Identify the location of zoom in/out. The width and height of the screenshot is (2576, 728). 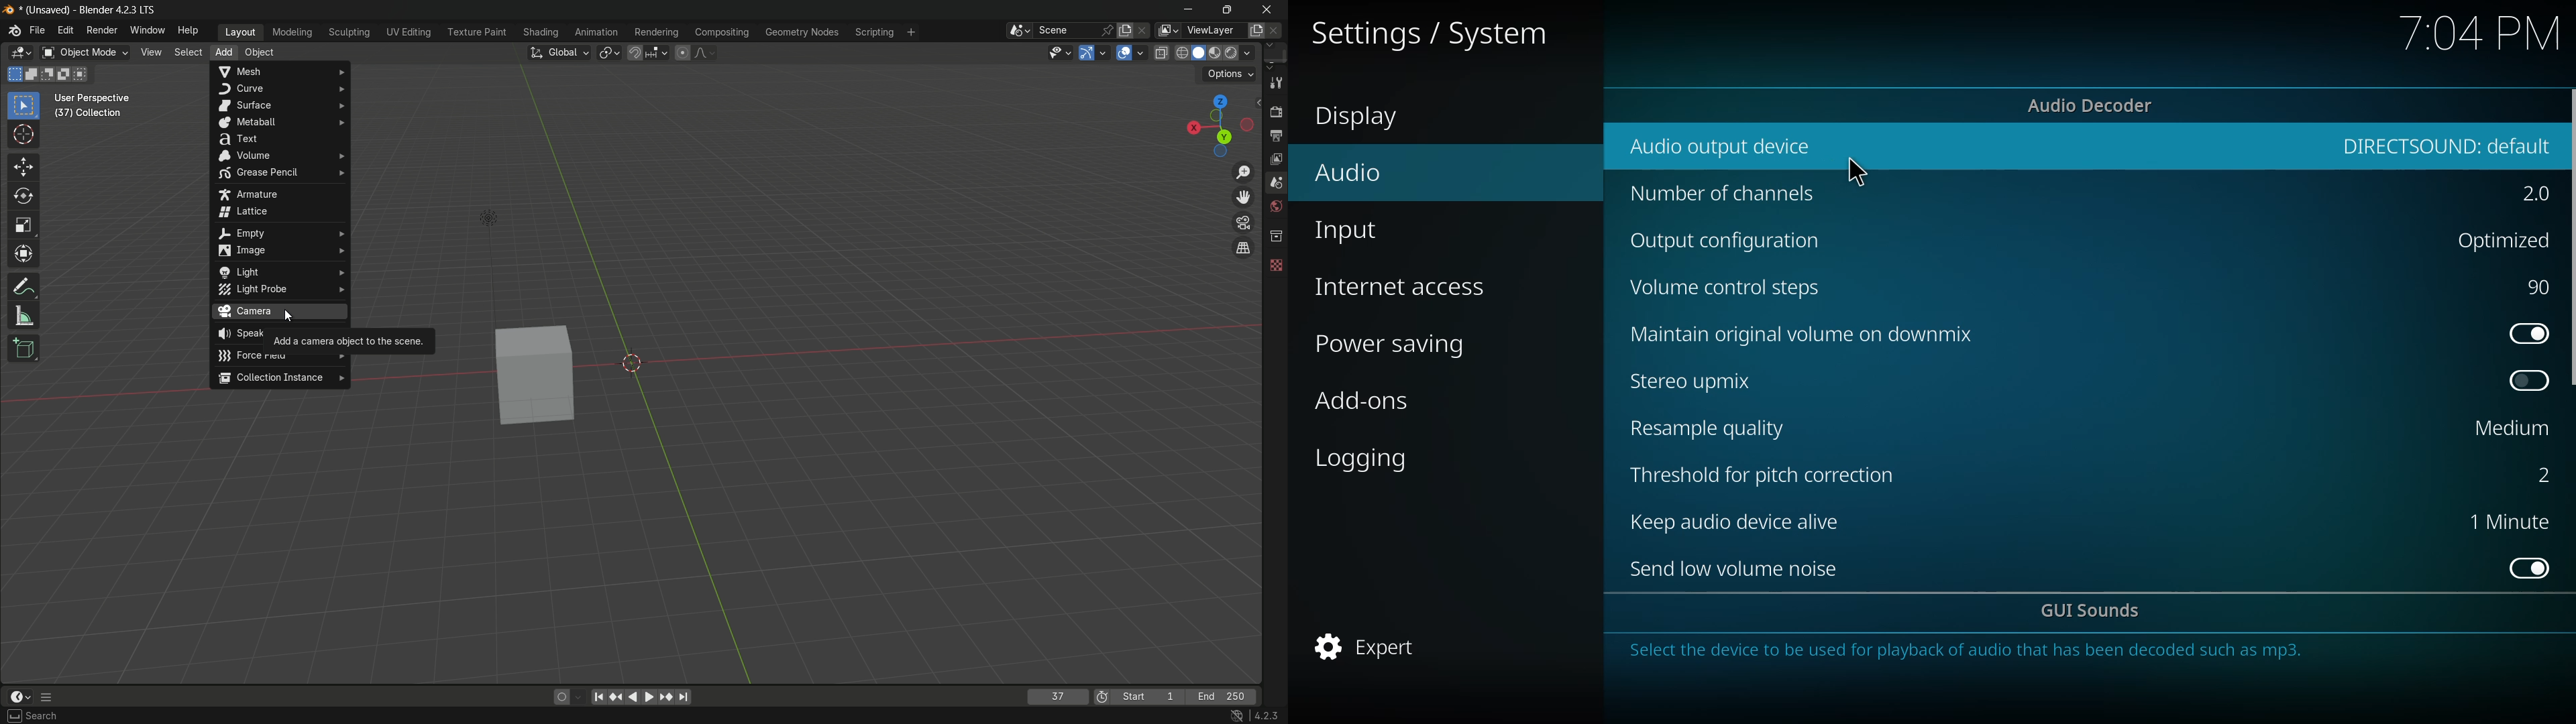
(1243, 171).